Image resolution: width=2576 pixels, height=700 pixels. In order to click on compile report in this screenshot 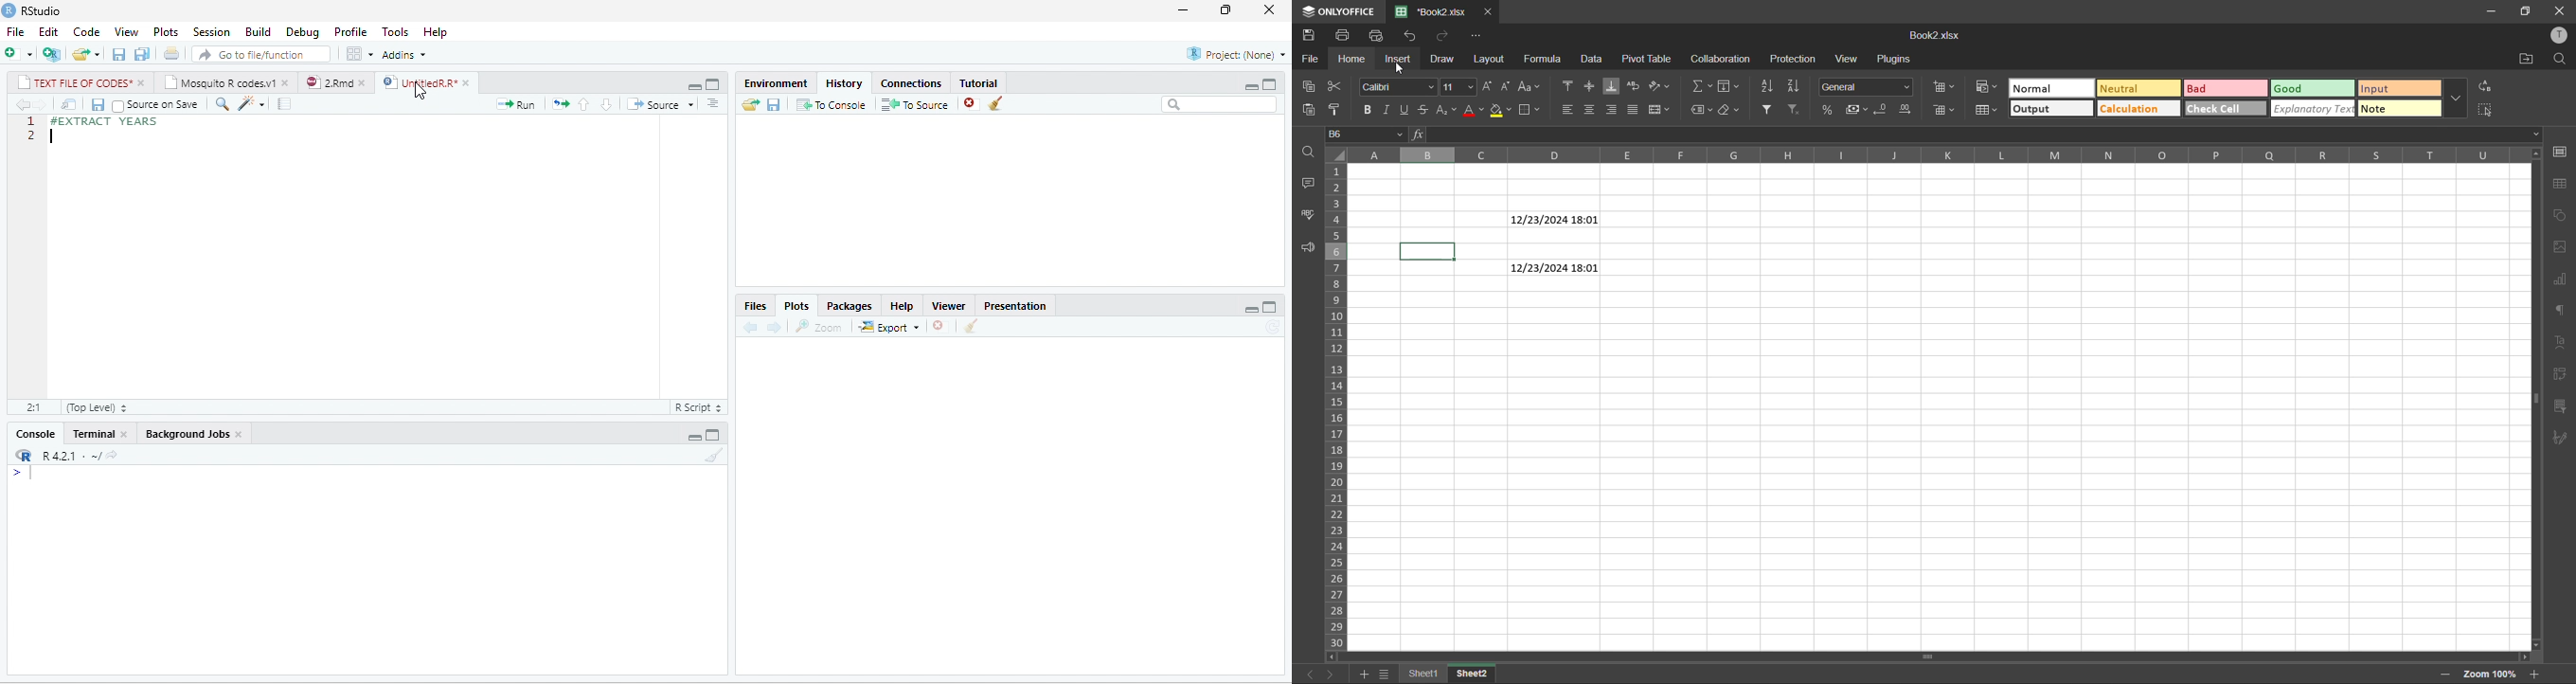, I will do `click(284, 103)`.